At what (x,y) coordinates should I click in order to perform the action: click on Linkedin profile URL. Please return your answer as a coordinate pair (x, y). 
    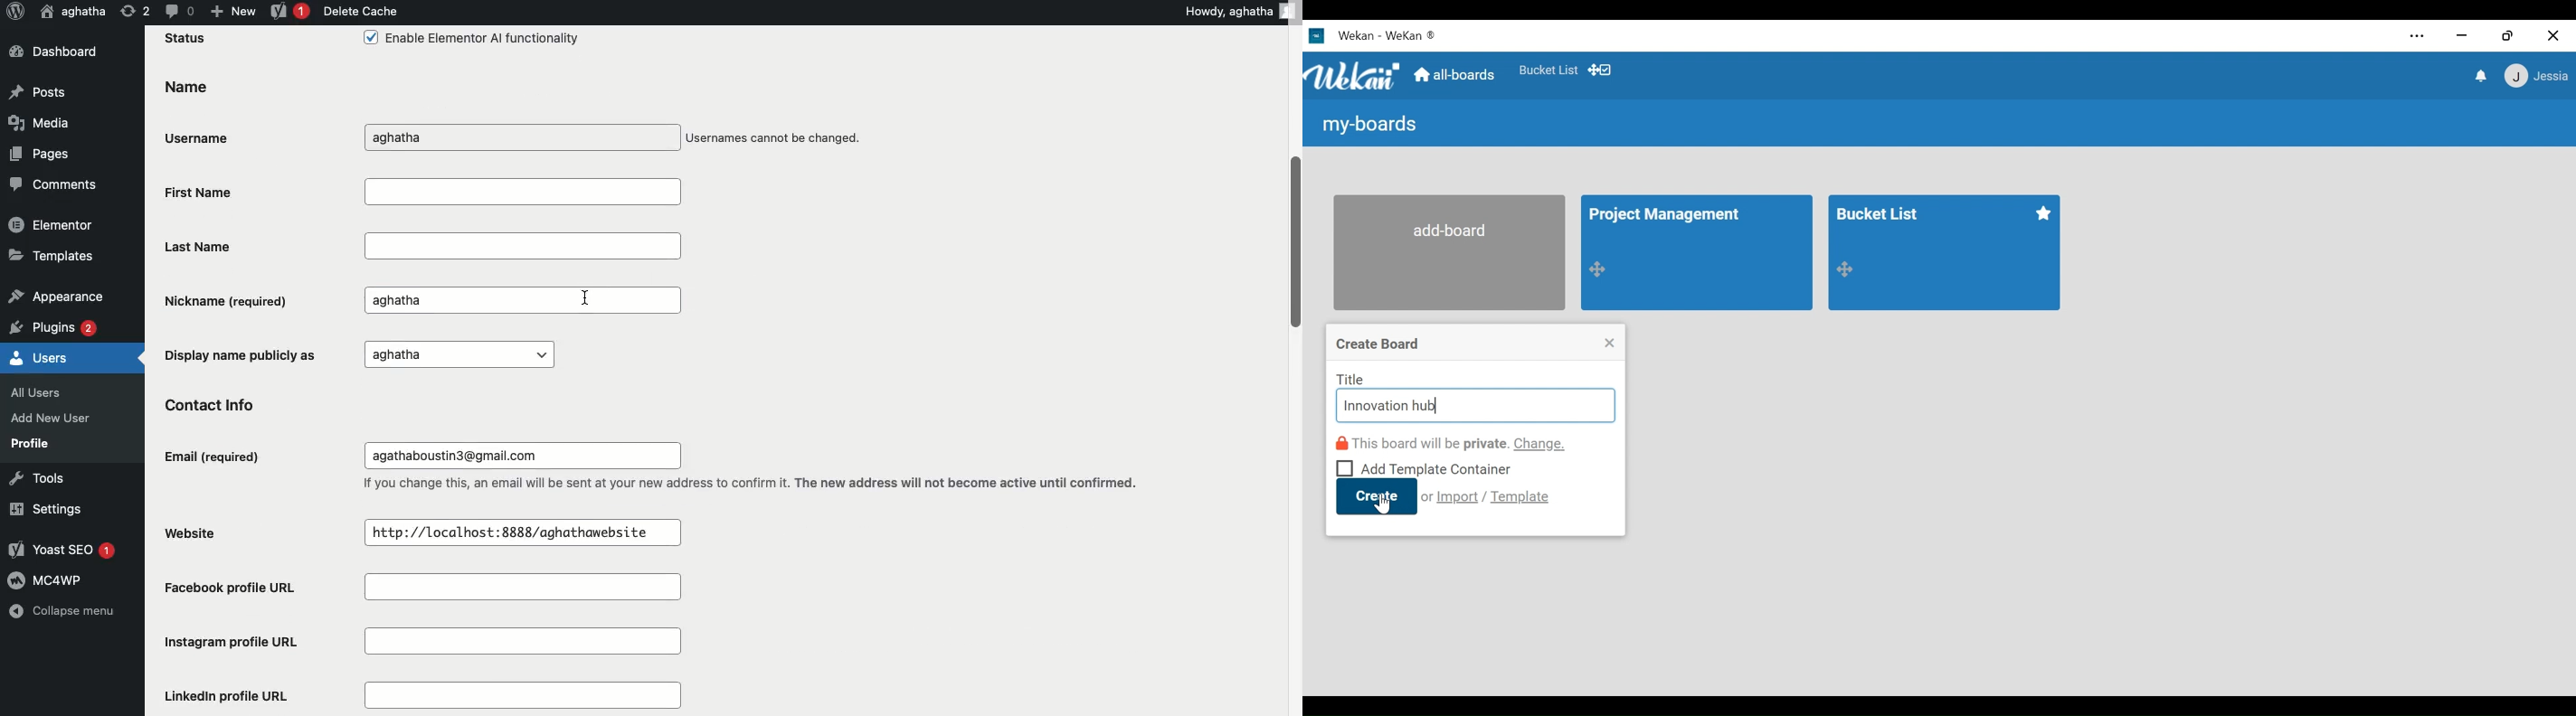
    Looking at the image, I should click on (421, 695).